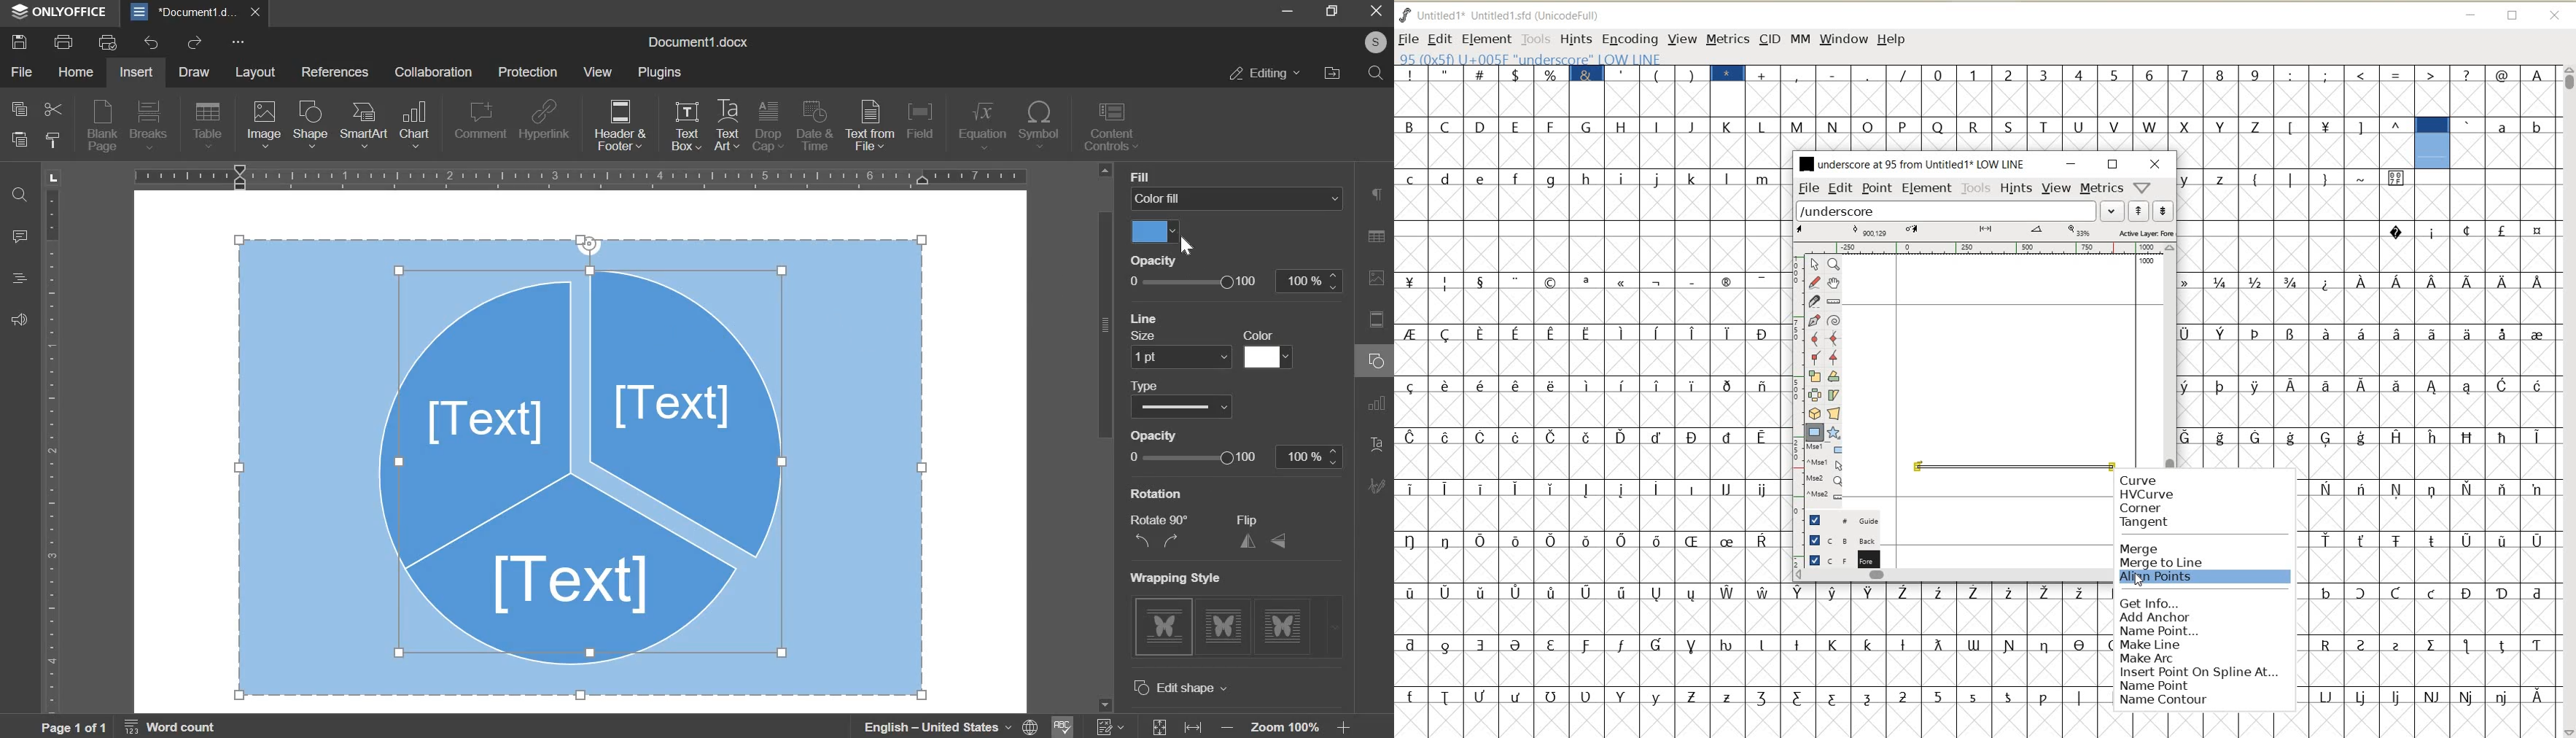  I want to click on polygon or star, so click(1833, 432).